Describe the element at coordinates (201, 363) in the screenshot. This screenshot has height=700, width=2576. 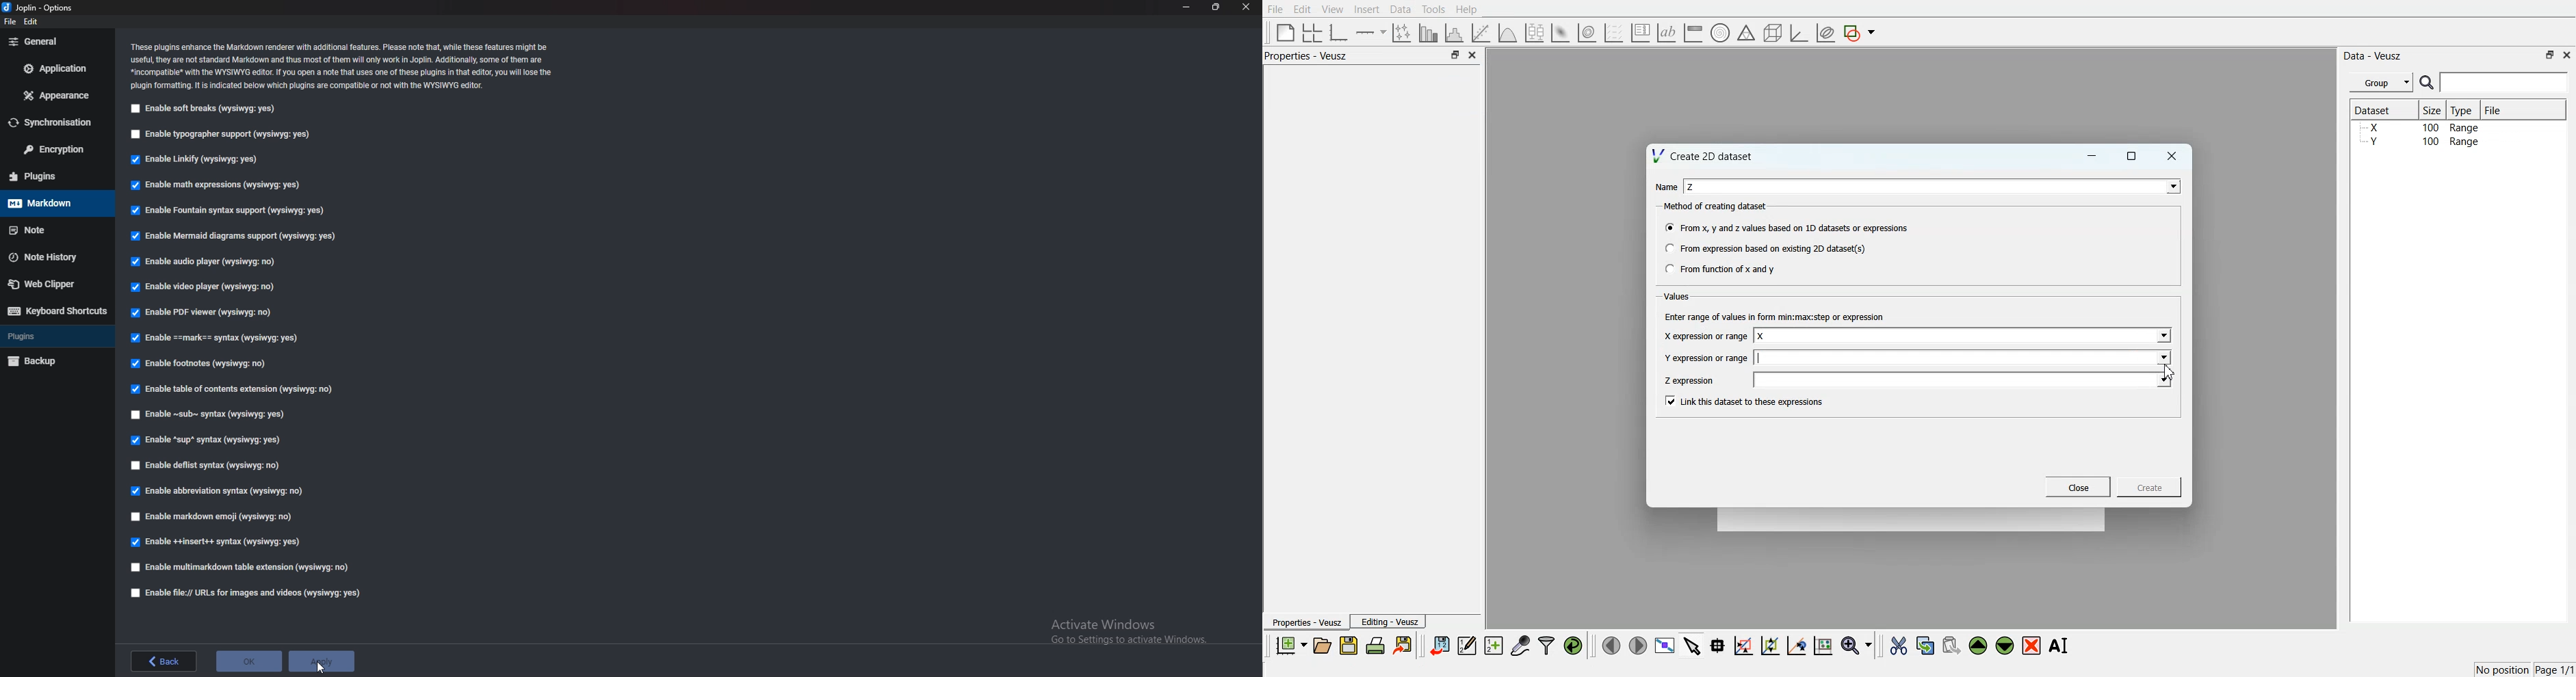
I see `Enable footnotes` at that location.